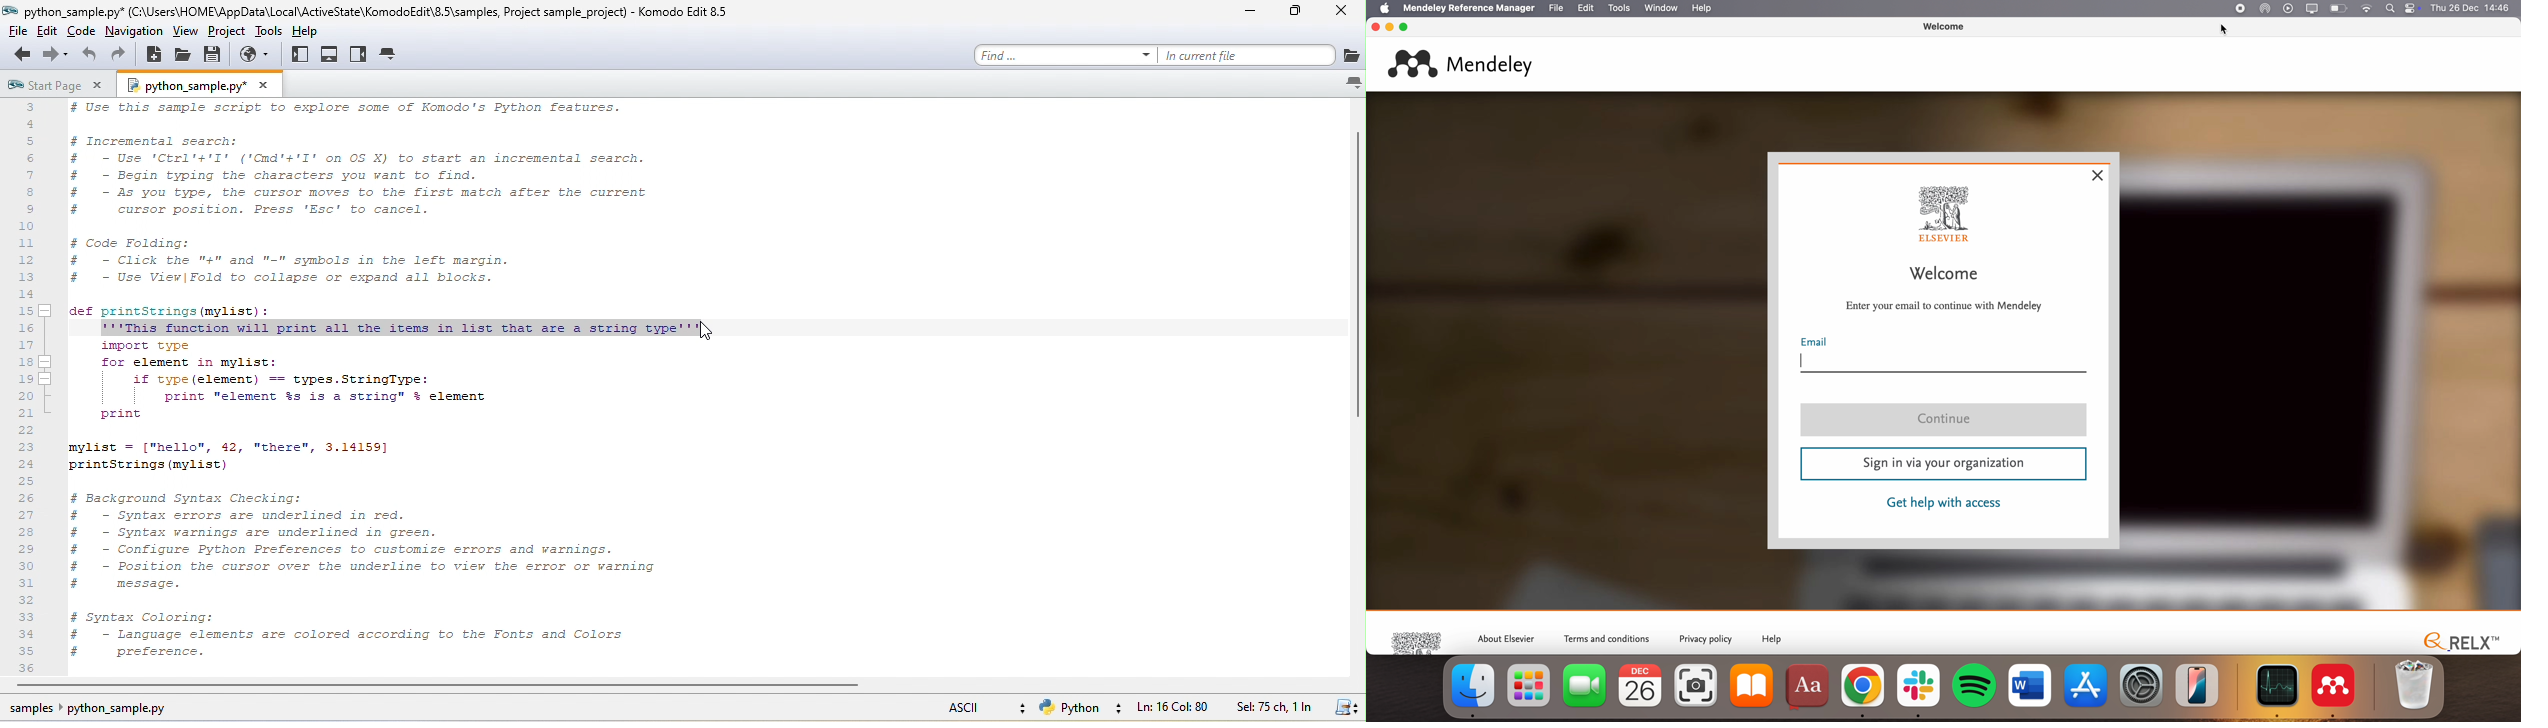 This screenshot has width=2548, height=728. Describe the element at coordinates (2031, 687) in the screenshot. I see `word` at that location.